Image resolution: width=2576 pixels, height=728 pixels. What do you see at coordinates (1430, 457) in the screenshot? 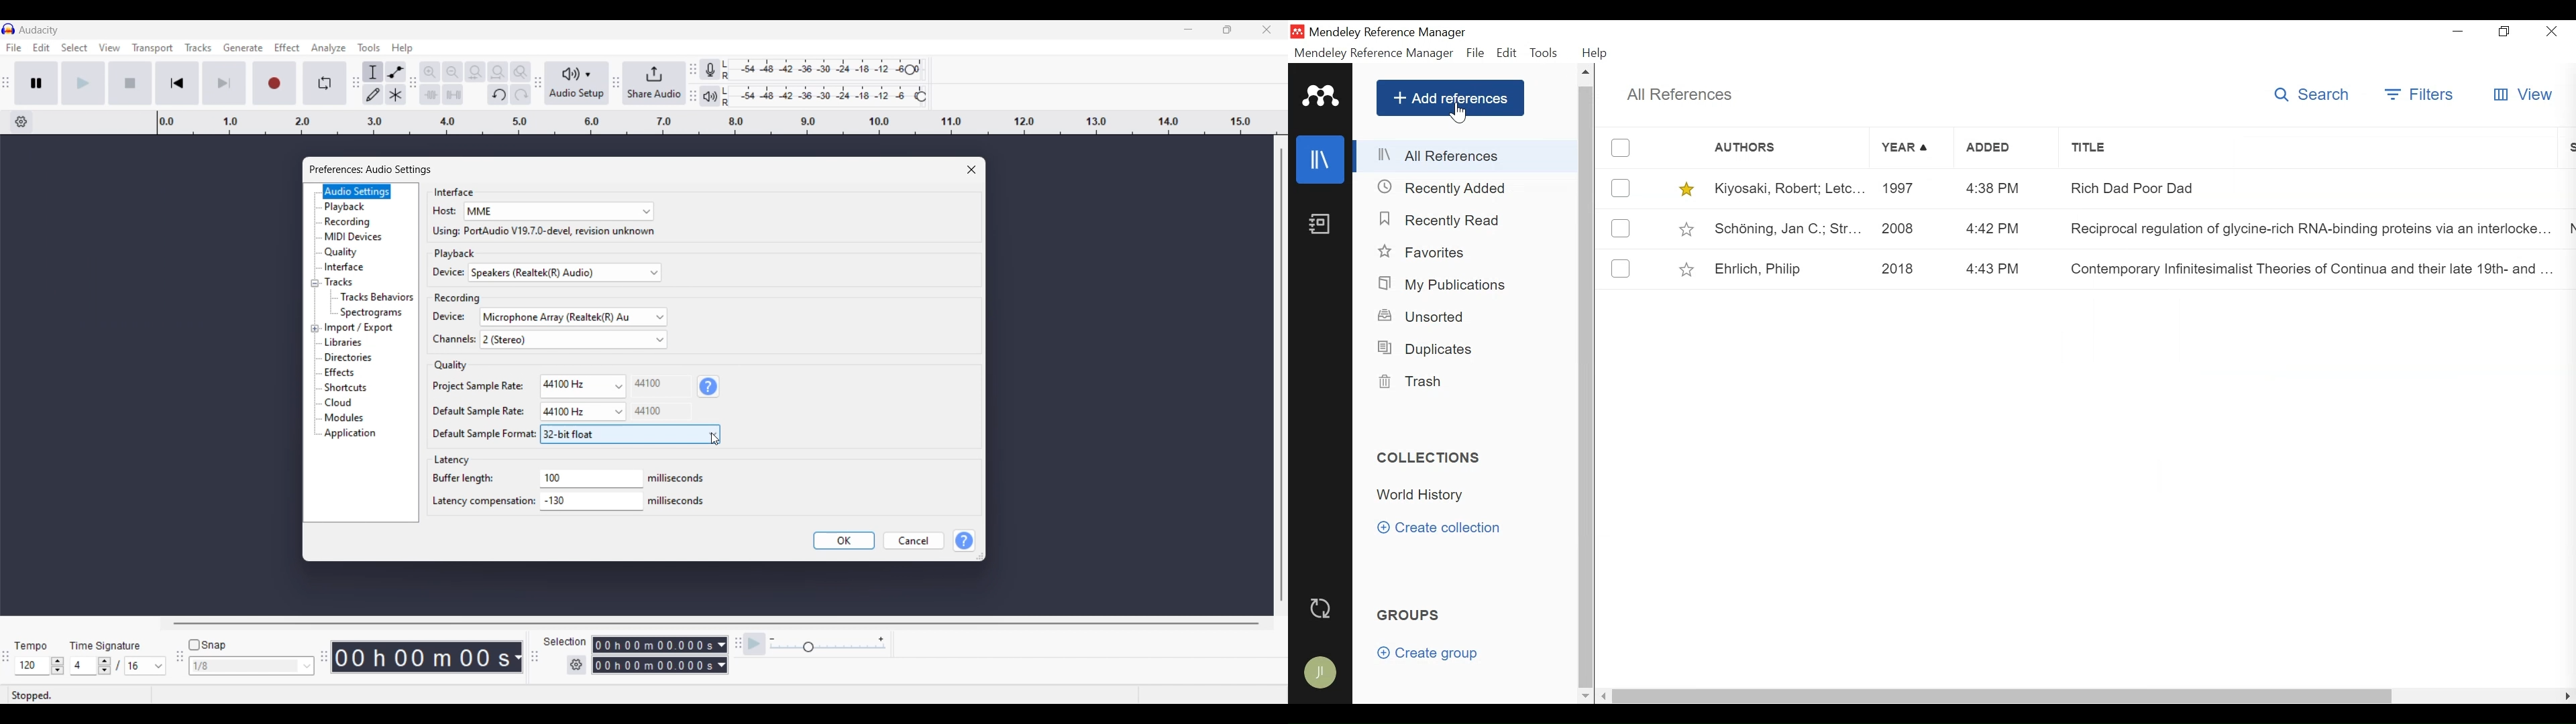
I see `Collections` at bounding box center [1430, 457].